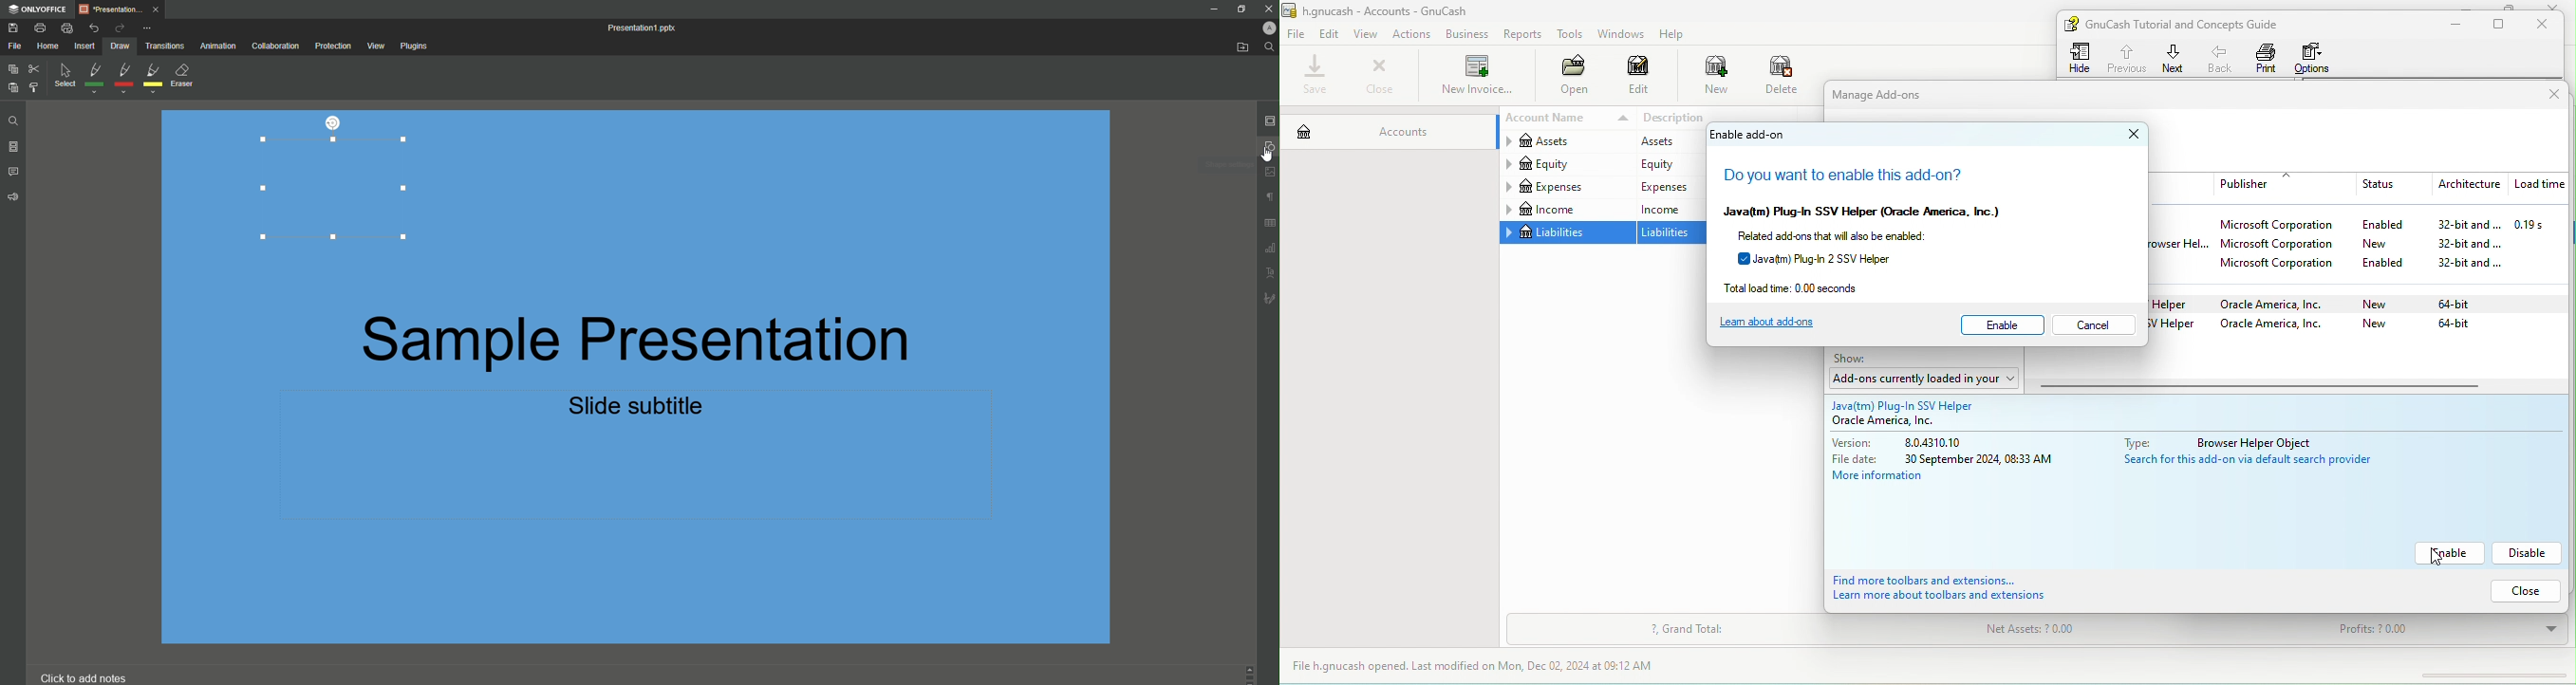 The width and height of the screenshot is (2576, 700). What do you see at coordinates (40, 9) in the screenshot?
I see `ONLYOFFICE` at bounding box center [40, 9].